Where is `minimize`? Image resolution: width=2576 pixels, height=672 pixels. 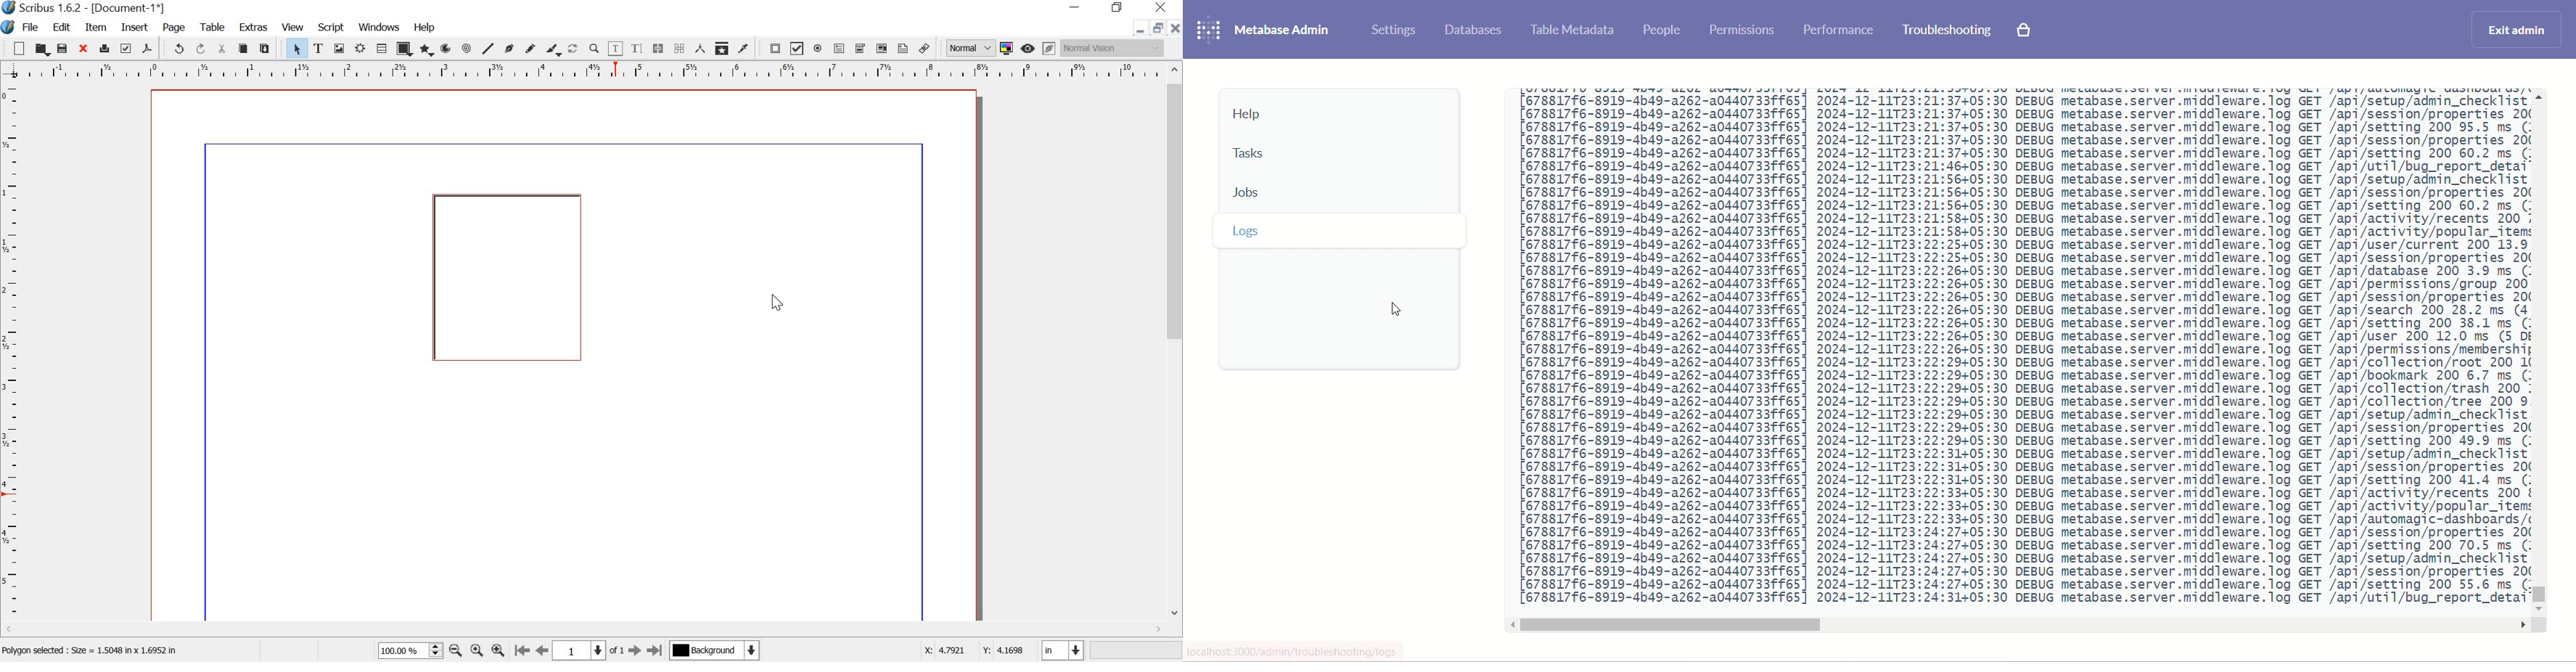 minimize is located at coordinates (1076, 6).